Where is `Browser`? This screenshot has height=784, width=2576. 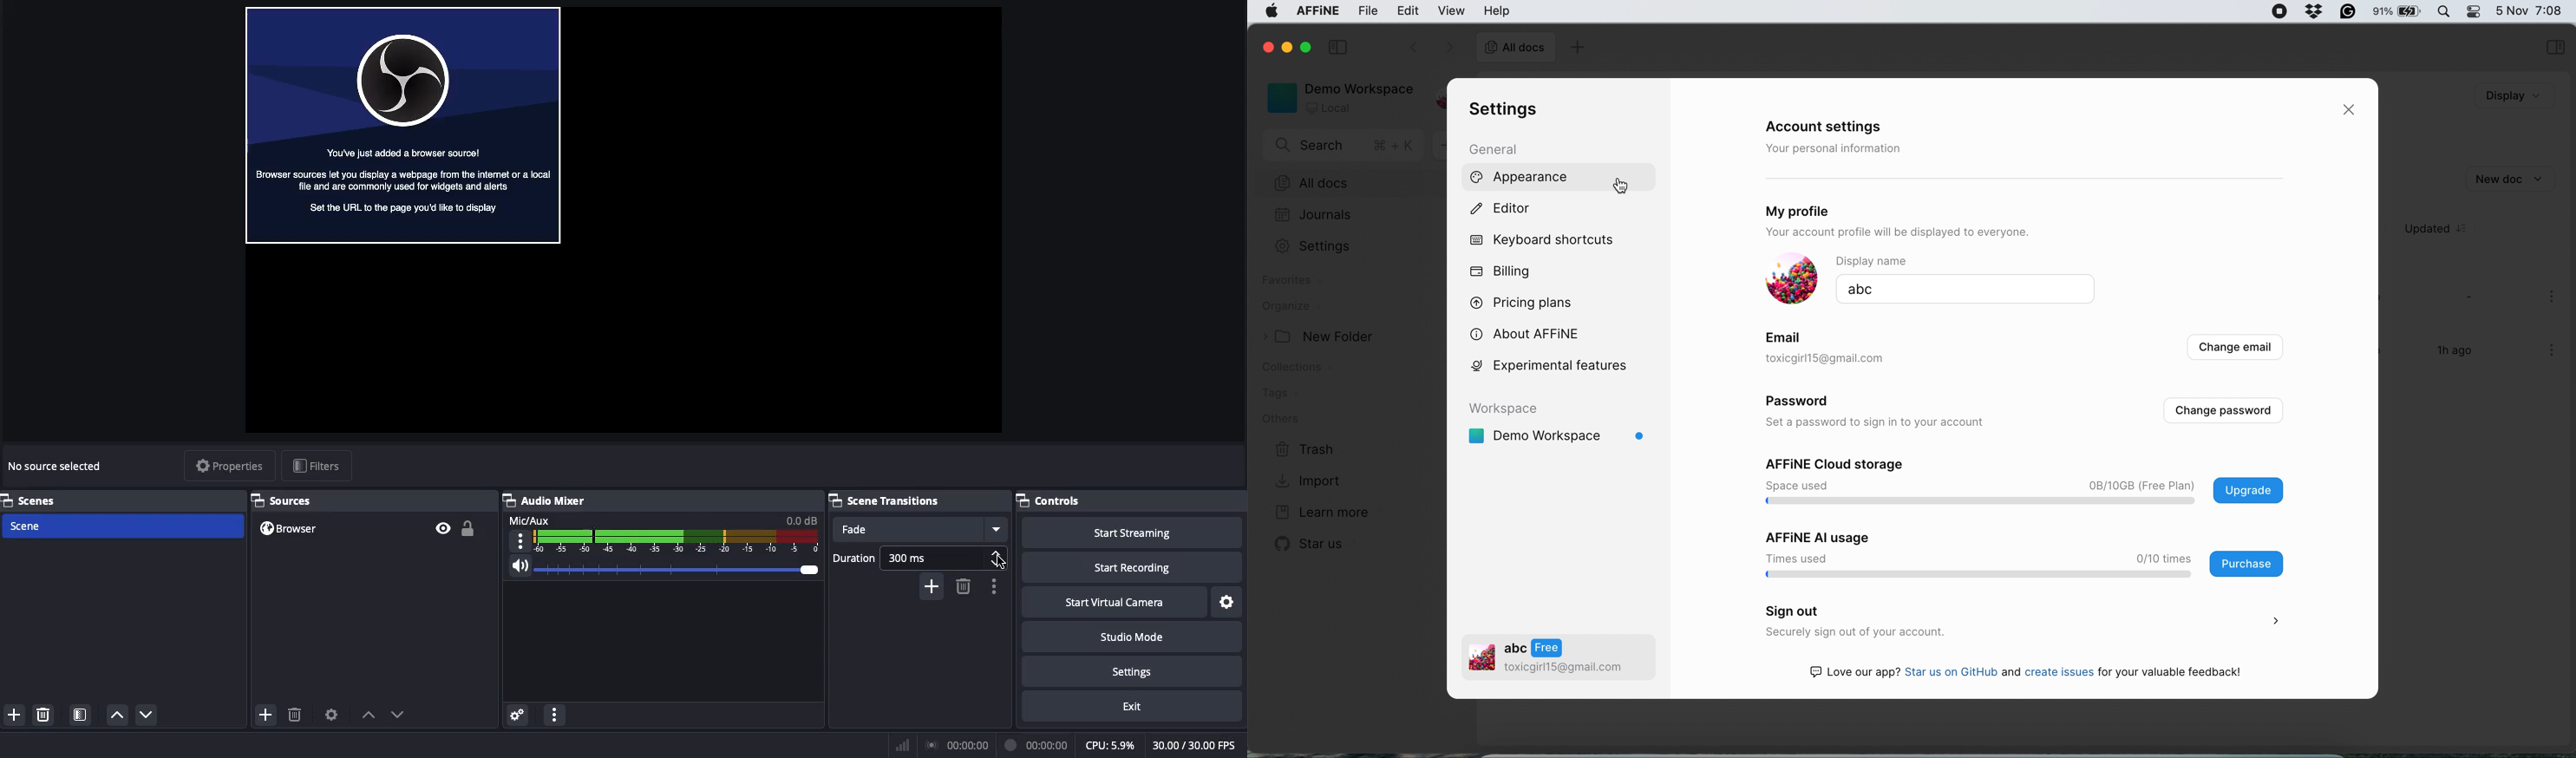 Browser is located at coordinates (291, 529).